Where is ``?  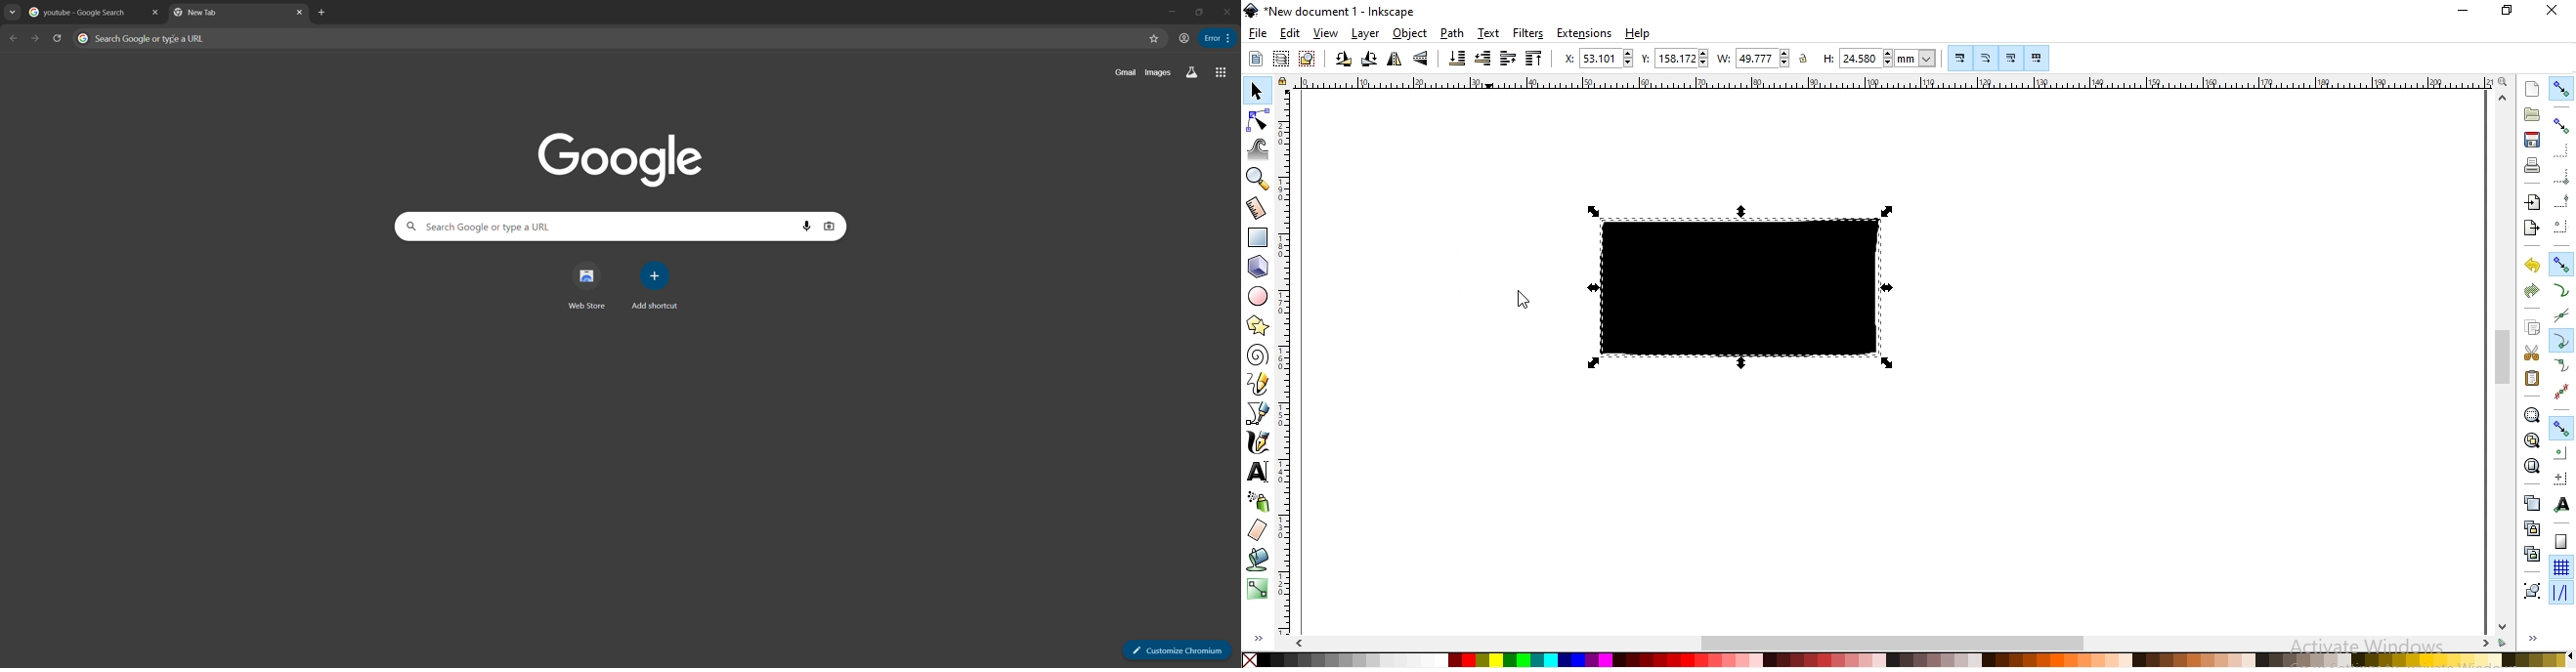  is located at coordinates (2012, 58).